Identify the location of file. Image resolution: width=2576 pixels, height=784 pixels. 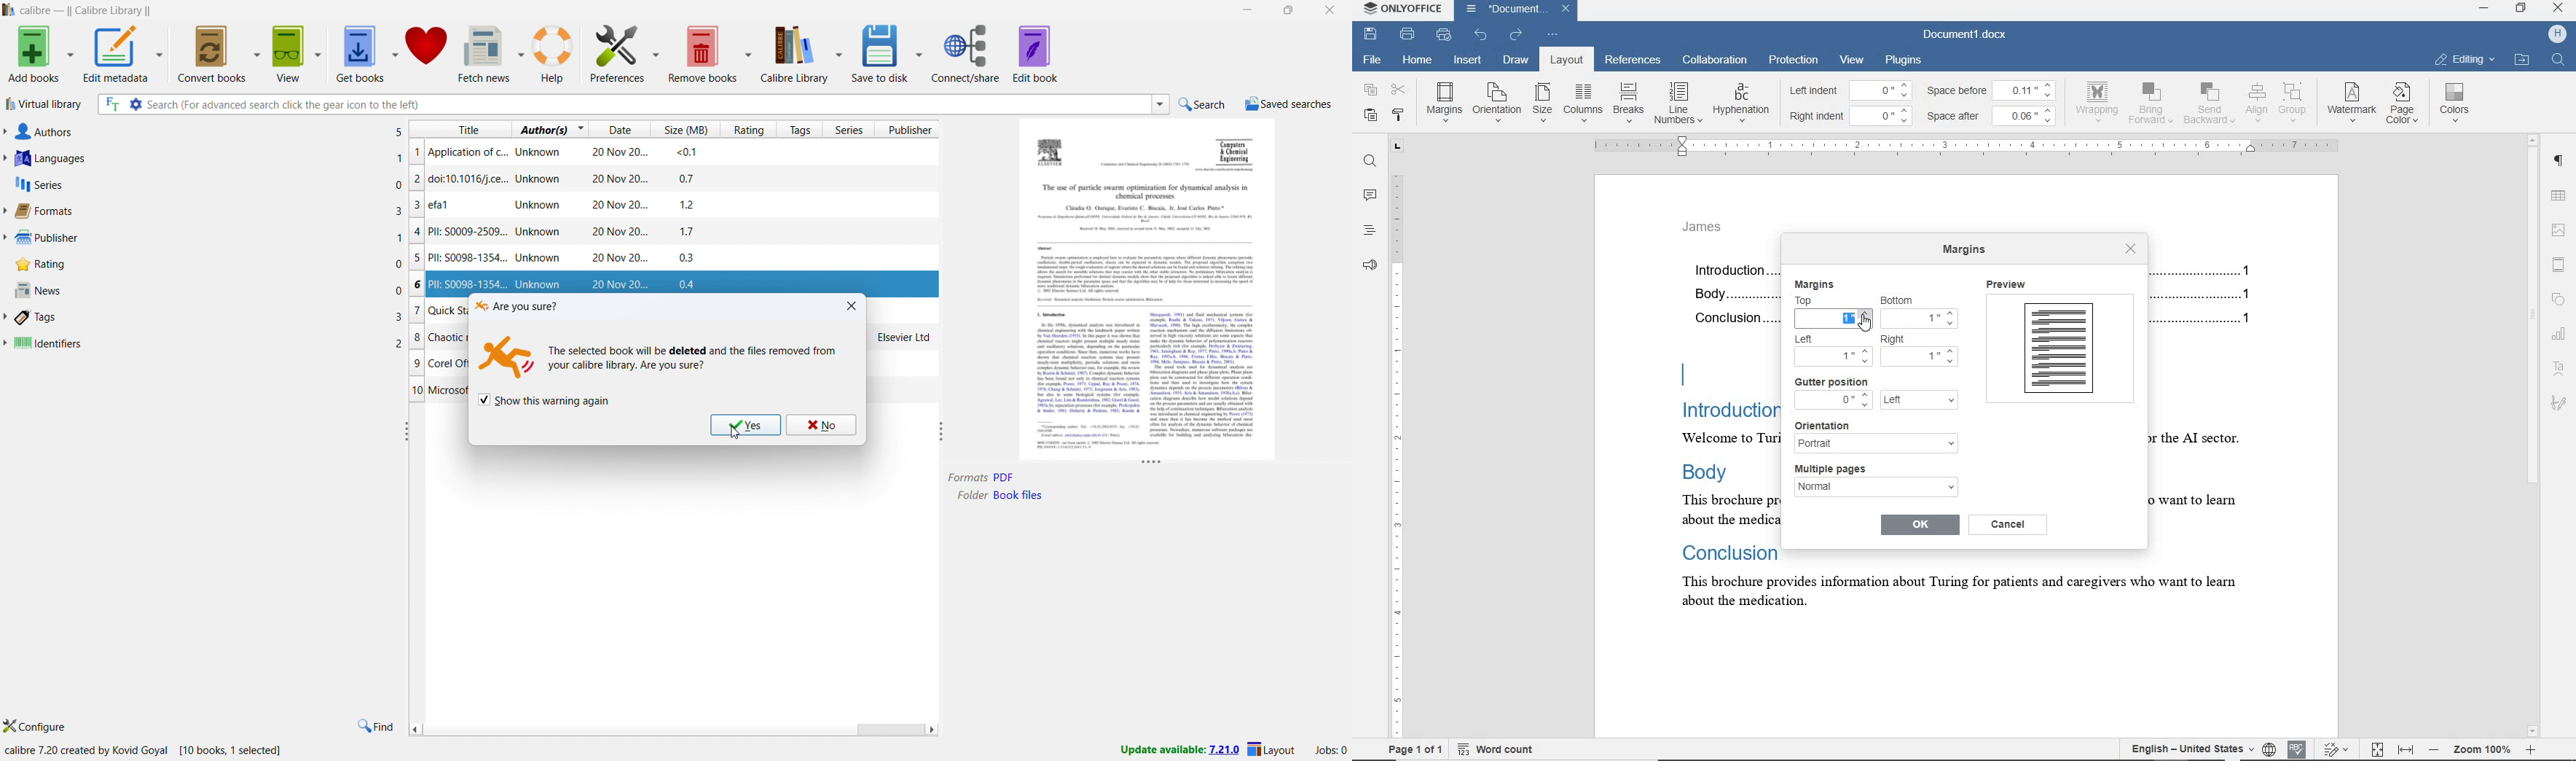
(1373, 58).